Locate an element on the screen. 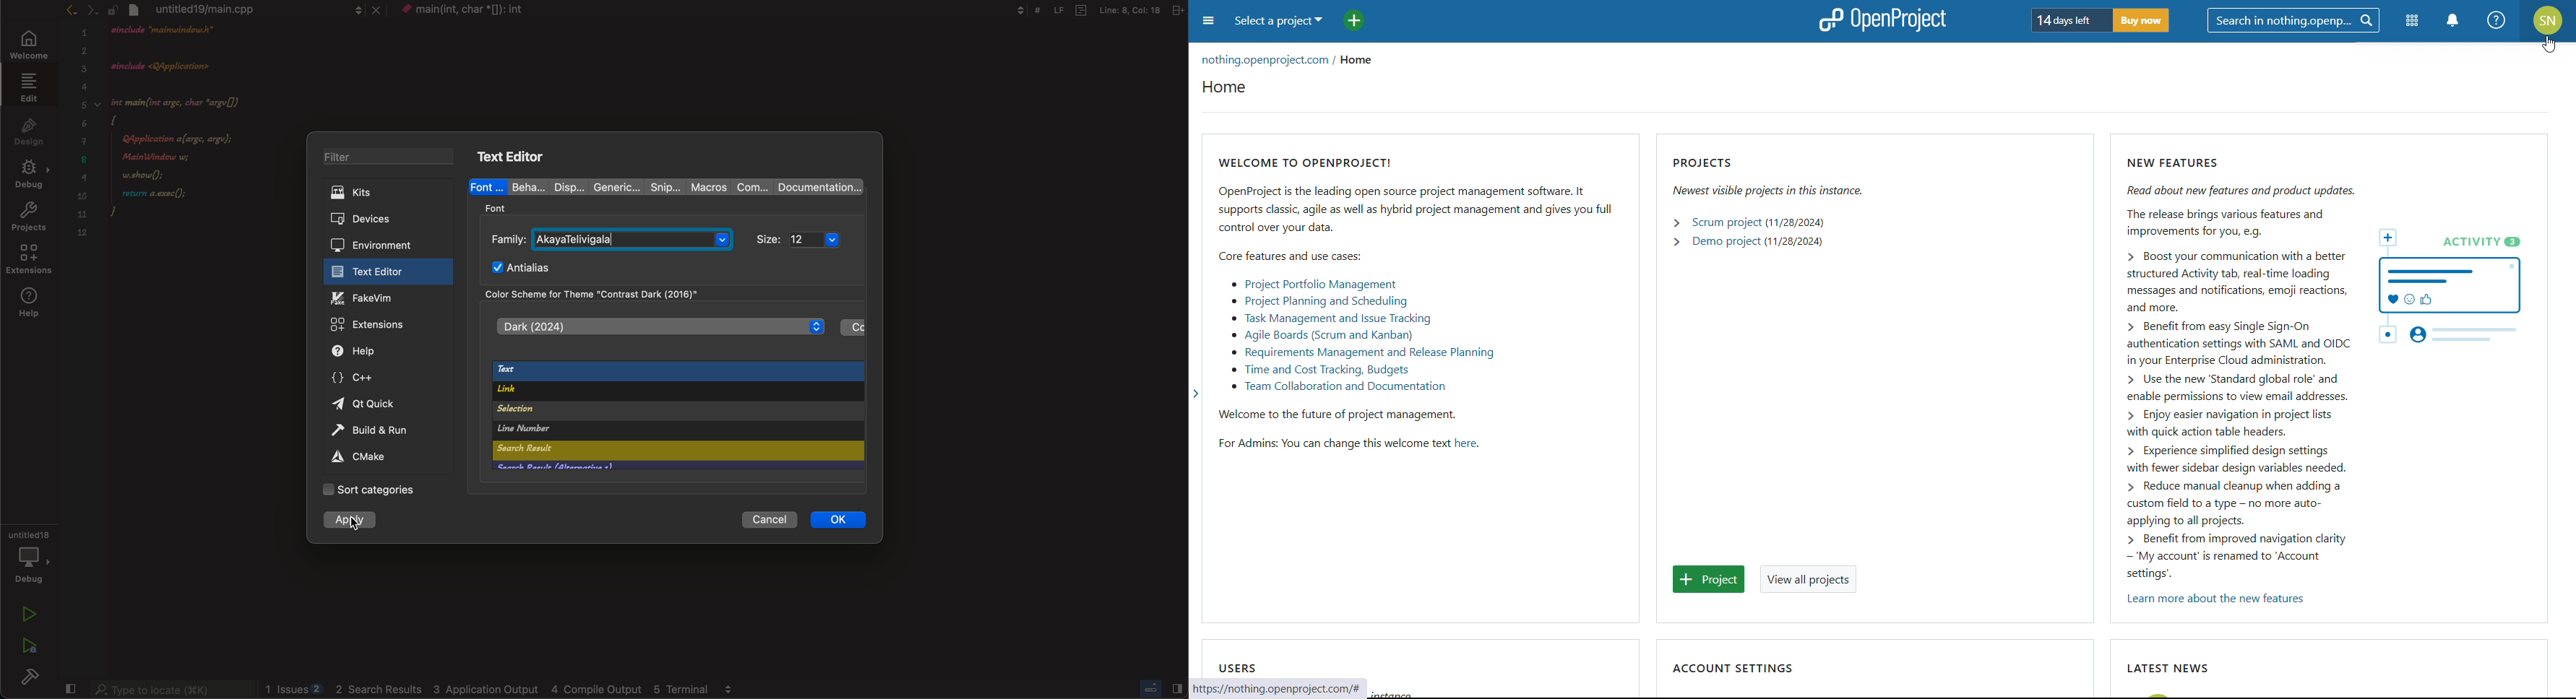  font is located at coordinates (498, 207).